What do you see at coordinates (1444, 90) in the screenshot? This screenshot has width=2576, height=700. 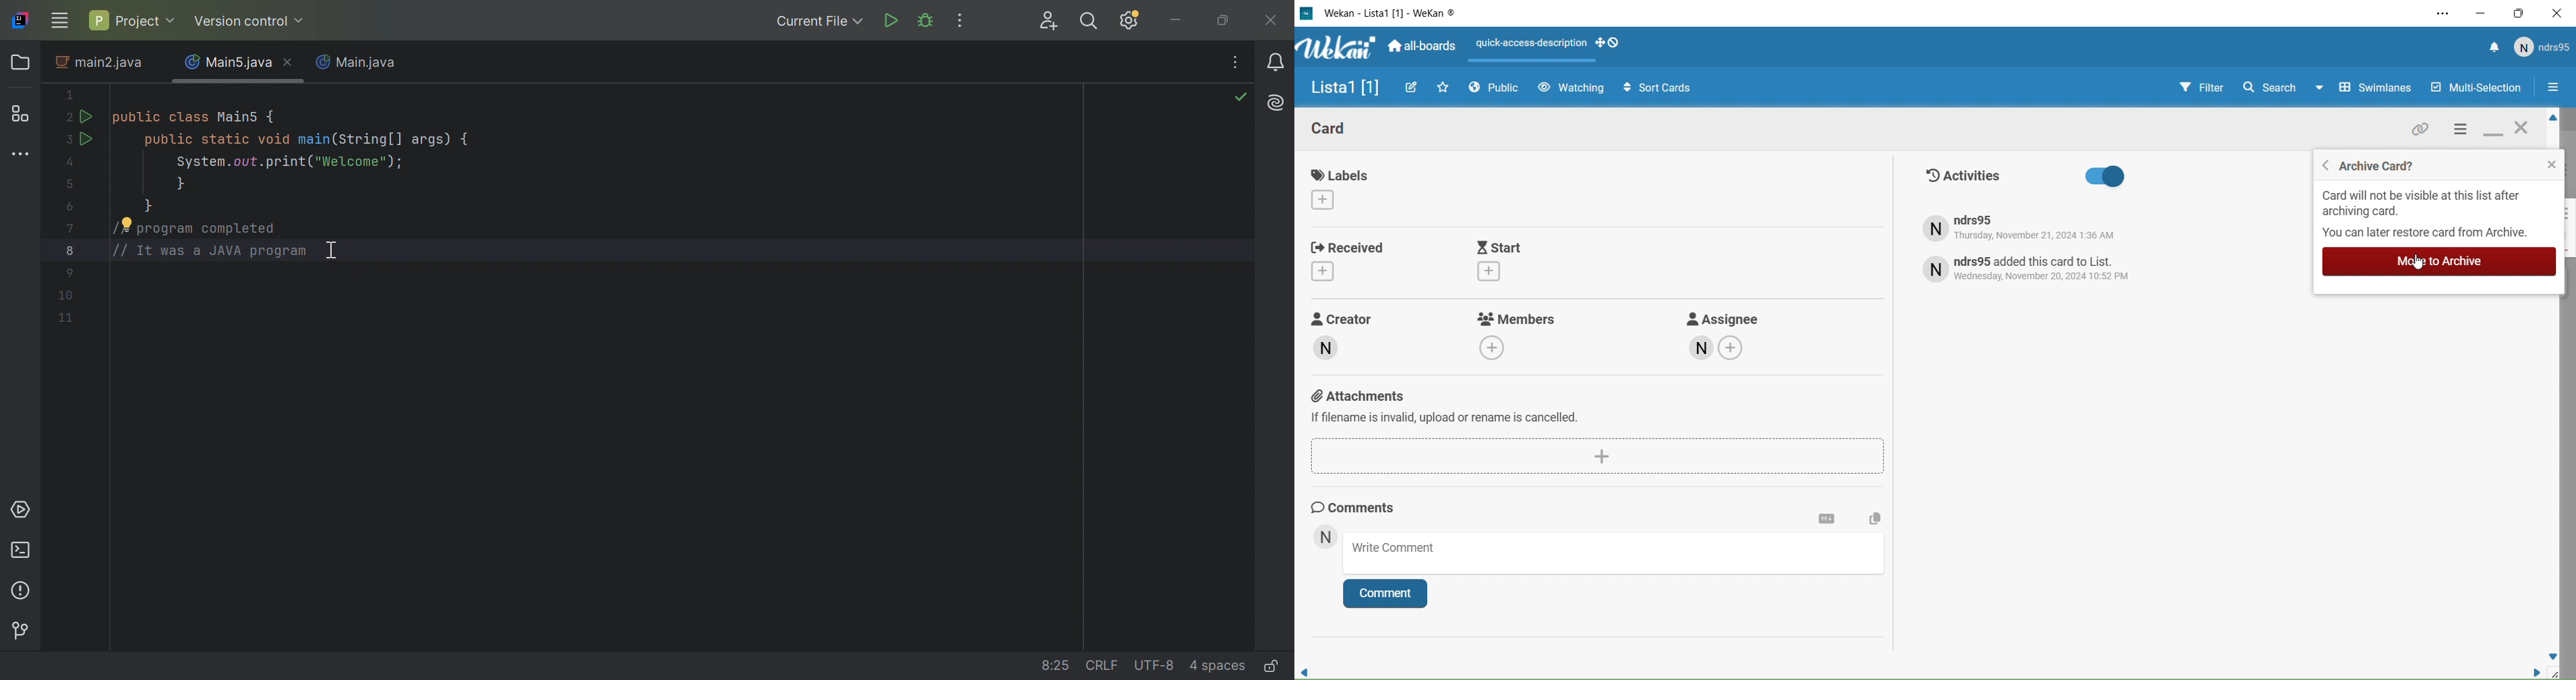 I see `Favourites` at bounding box center [1444, 90].